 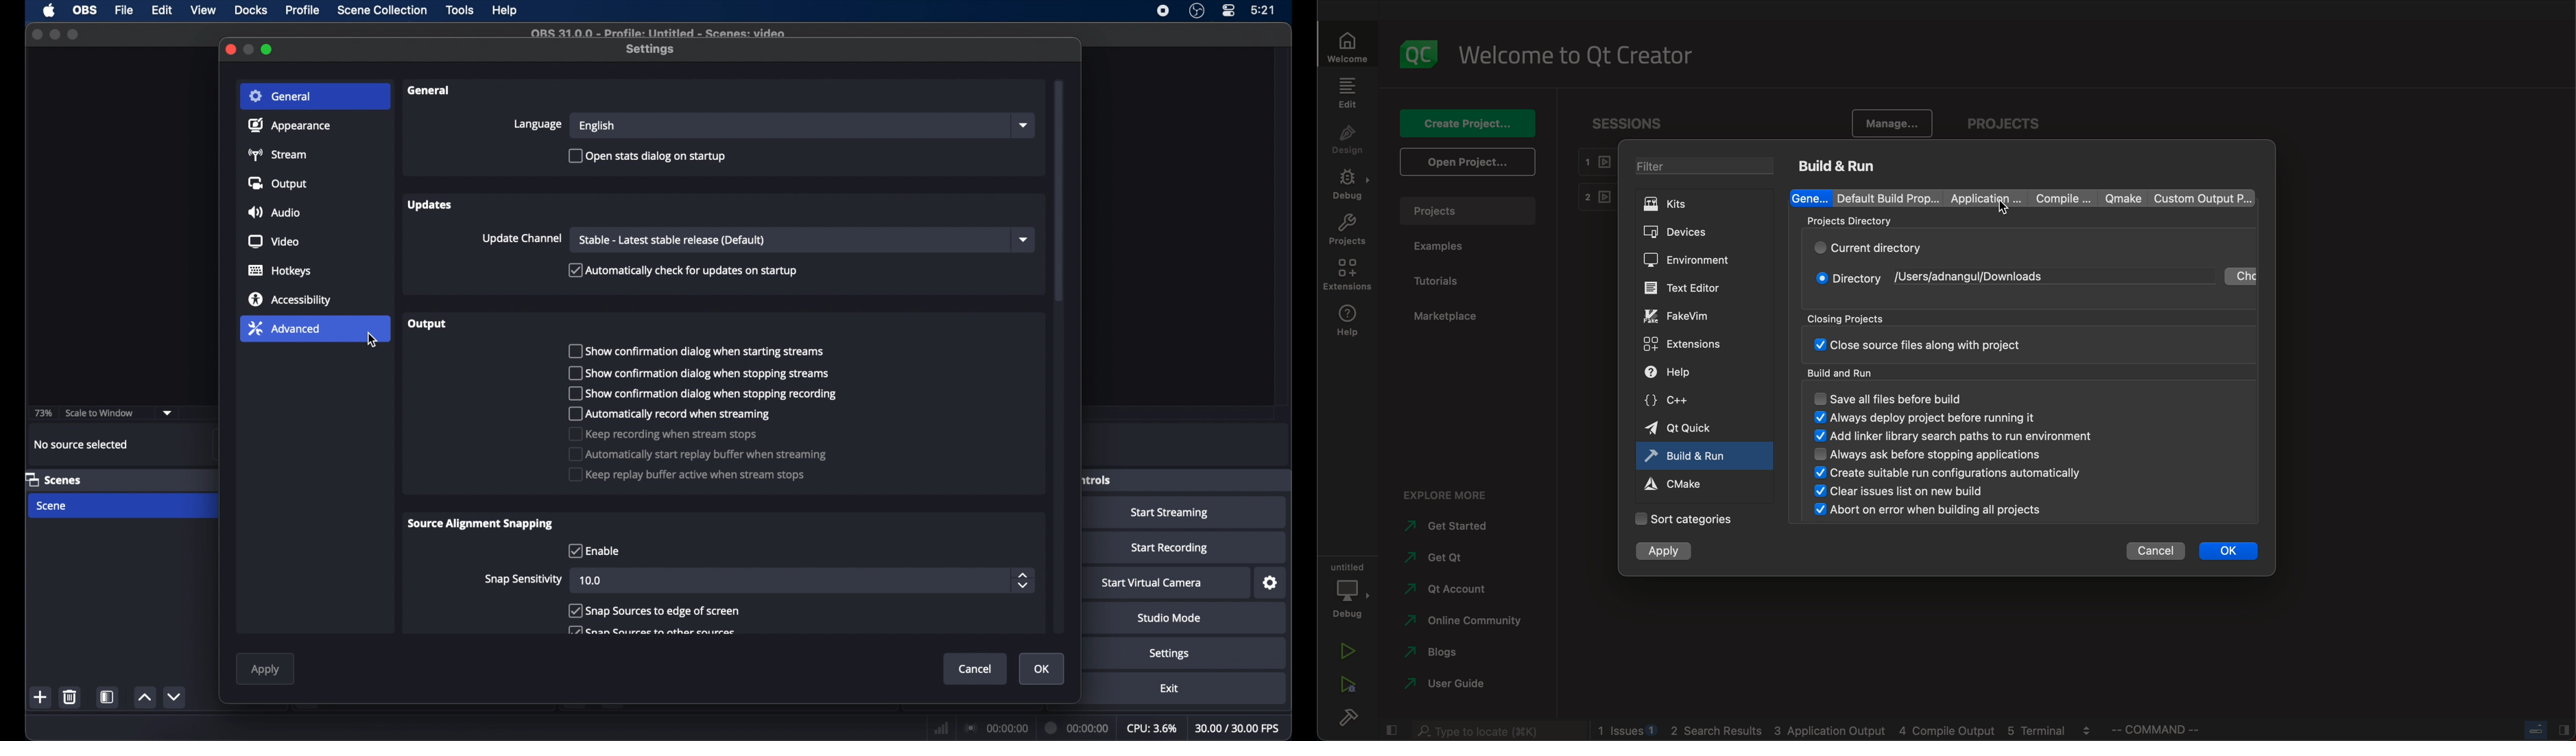 I want to click on exit, so click(x=1169, y=688).